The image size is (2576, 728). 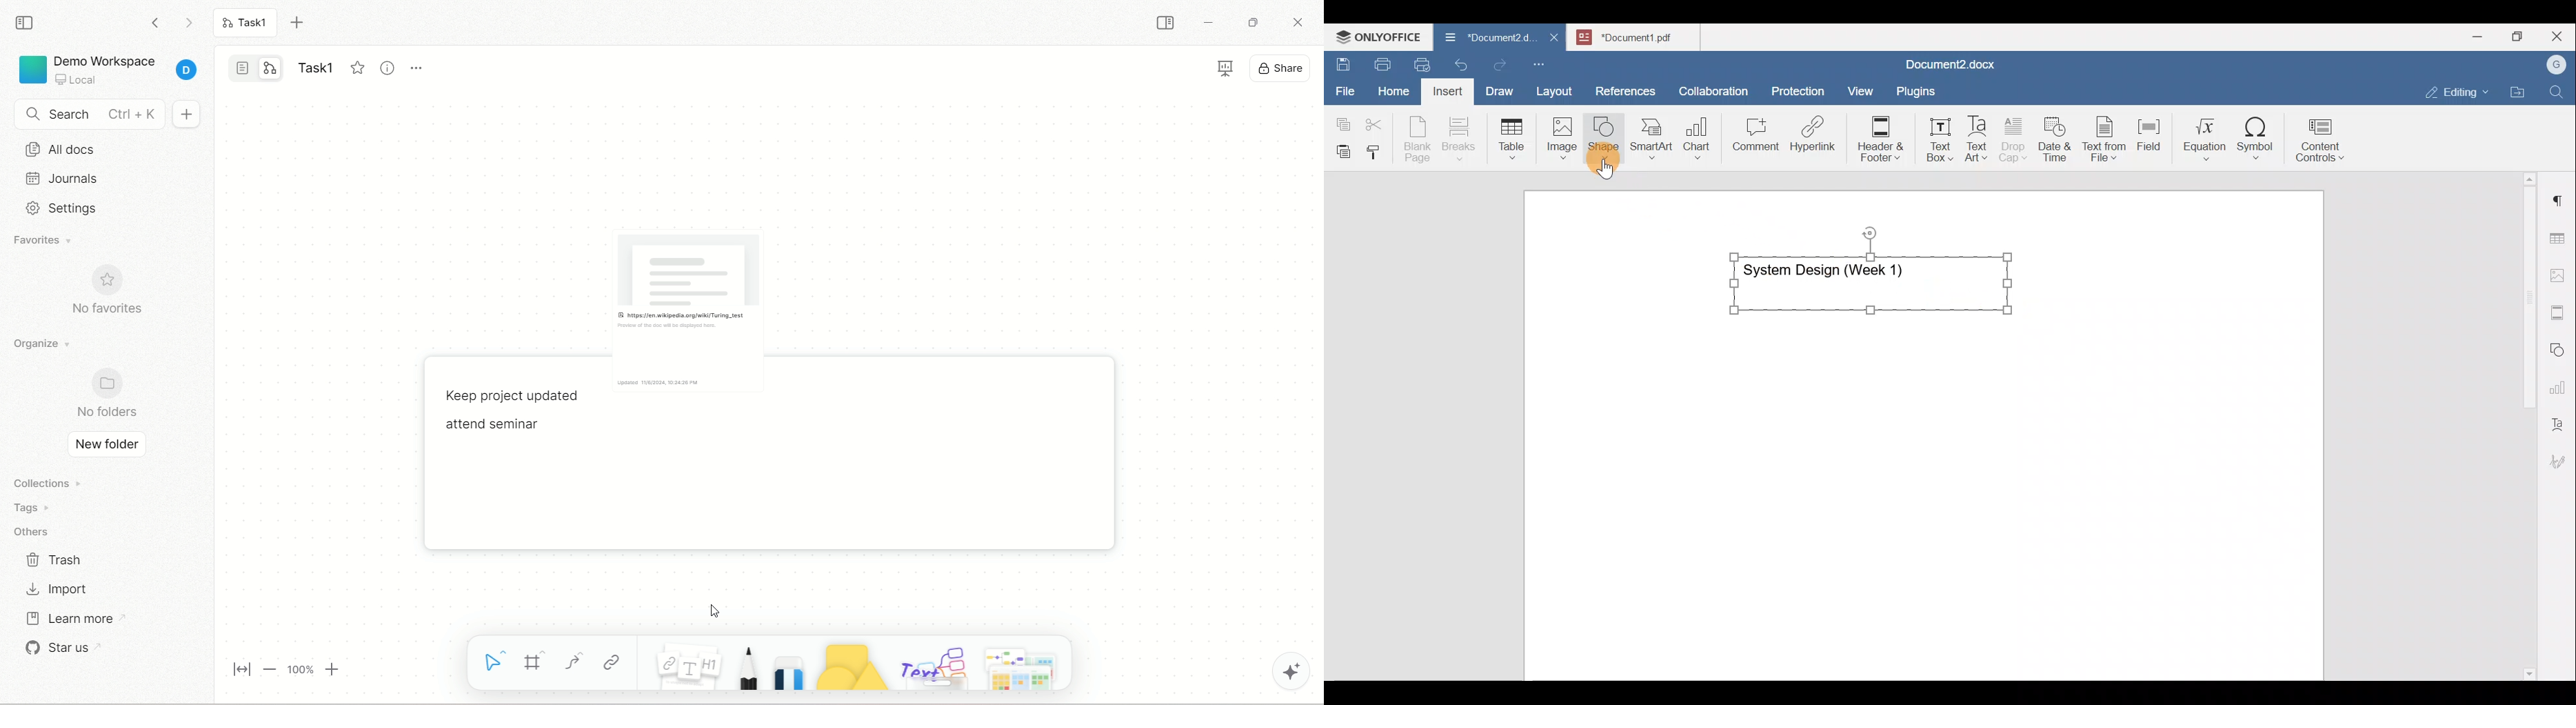 I want to click on project - Demo Workspace, so click(x=109, y=67).